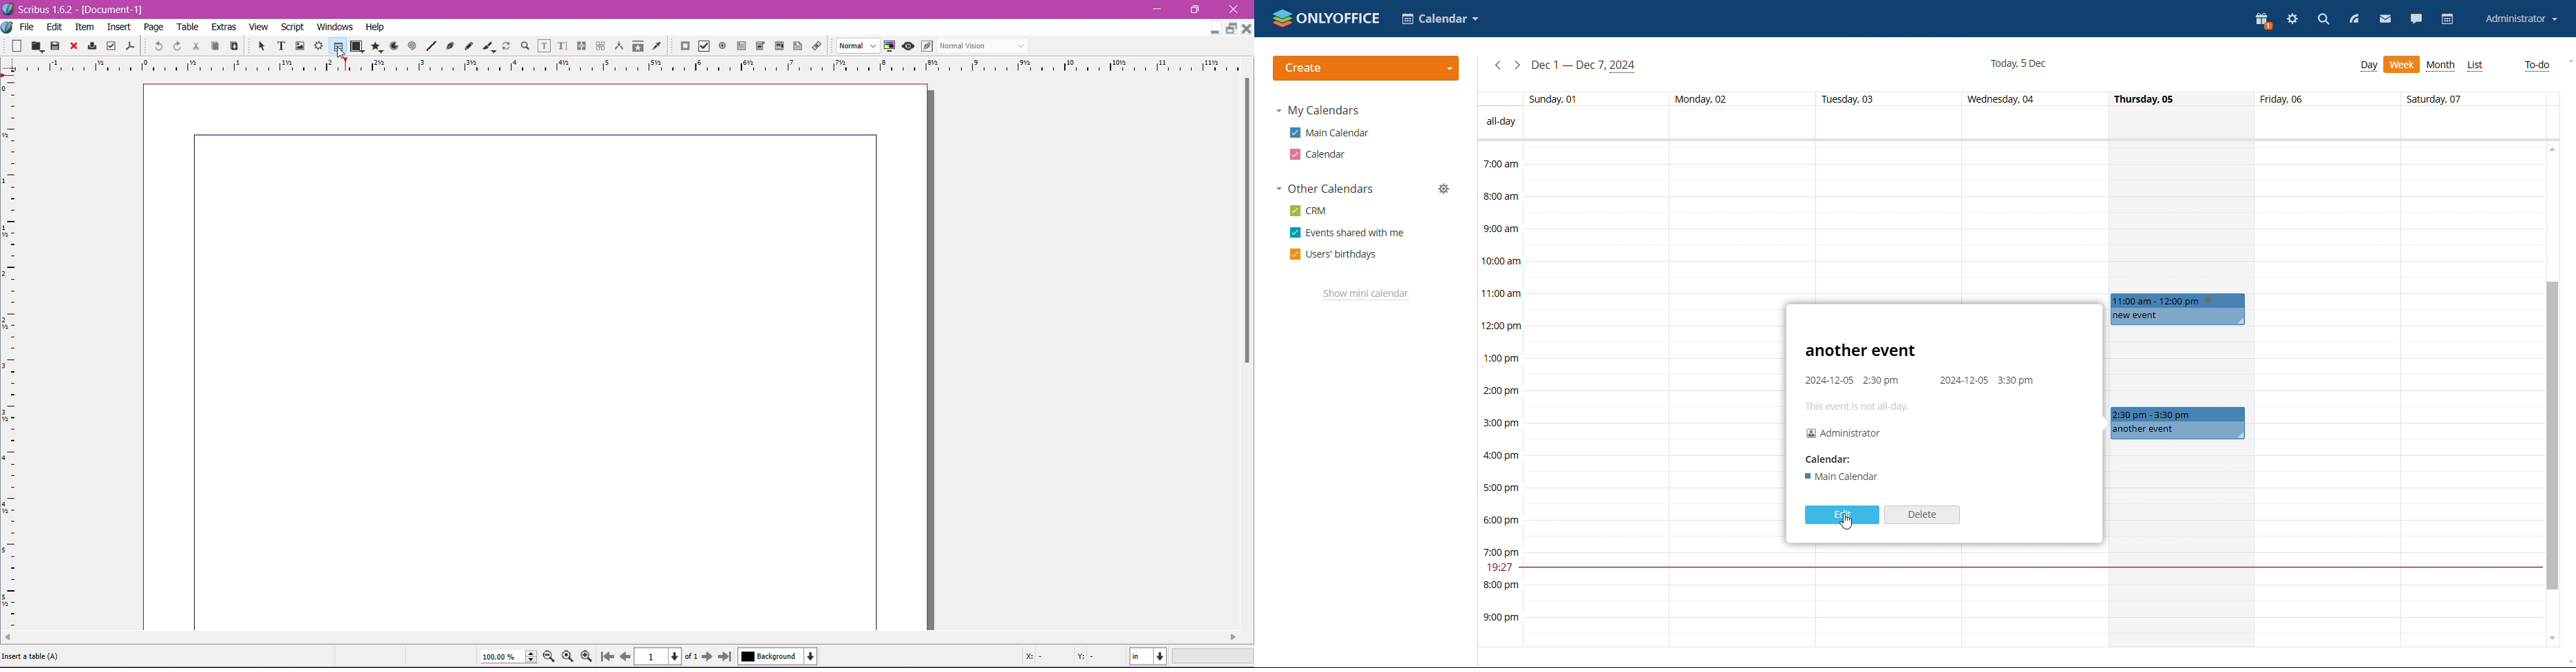  Describe the element at coordinates (2178, 414) in the screenshot. I see `2:30am to 3:30pm` at that location.